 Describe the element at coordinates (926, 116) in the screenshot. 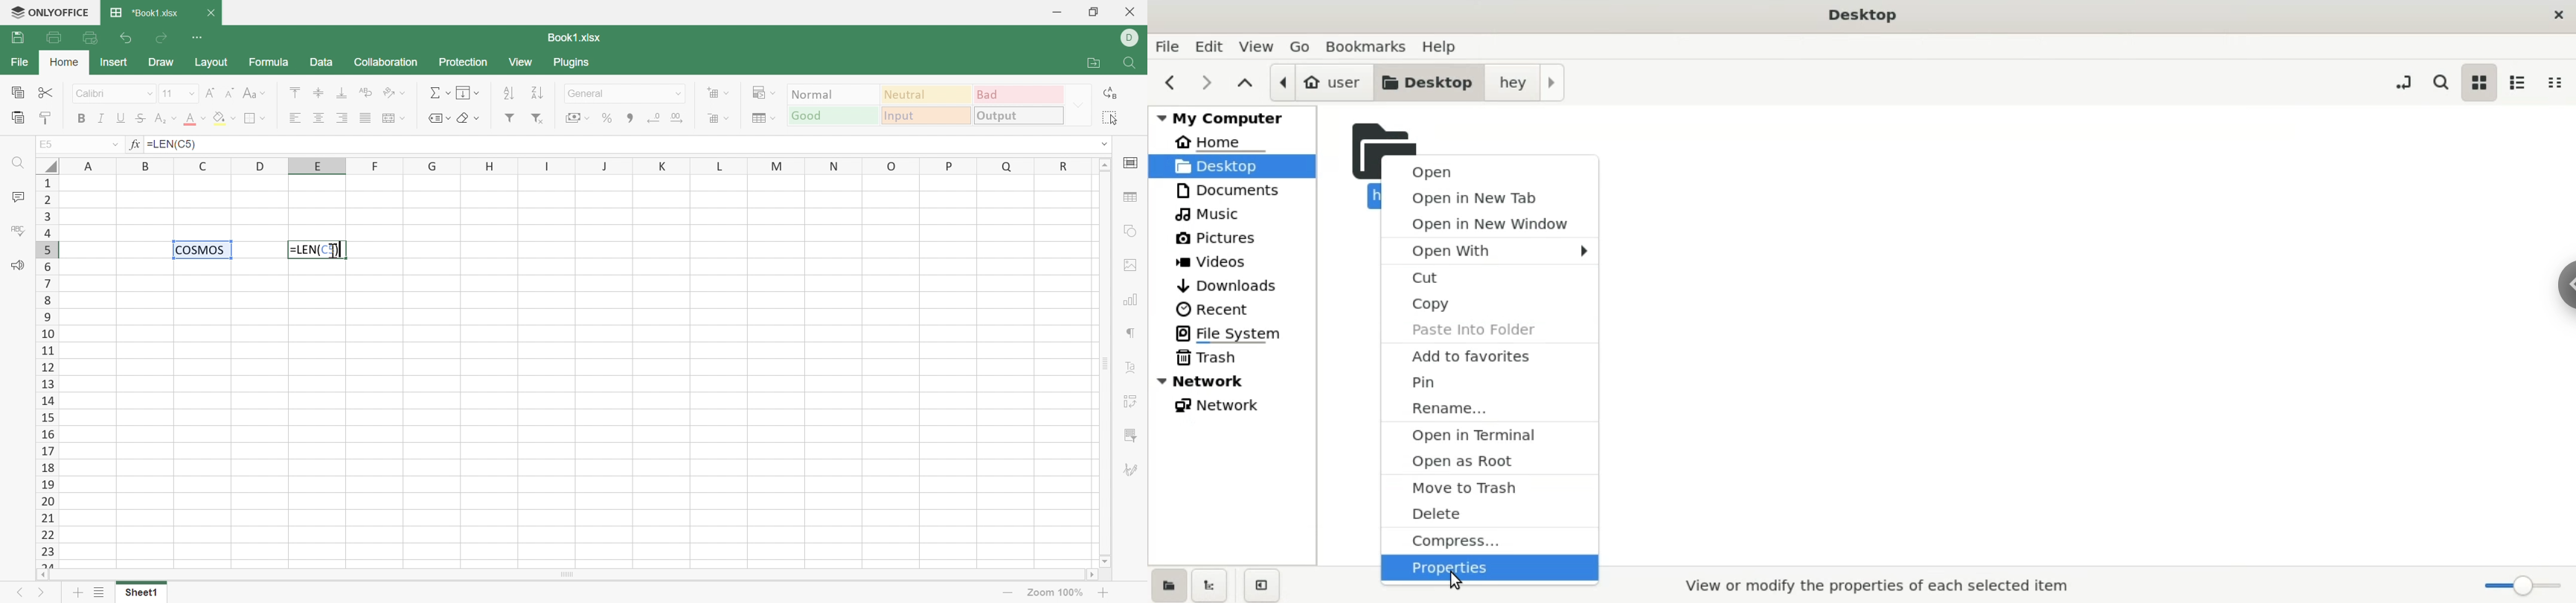

I see `Input` at that location.